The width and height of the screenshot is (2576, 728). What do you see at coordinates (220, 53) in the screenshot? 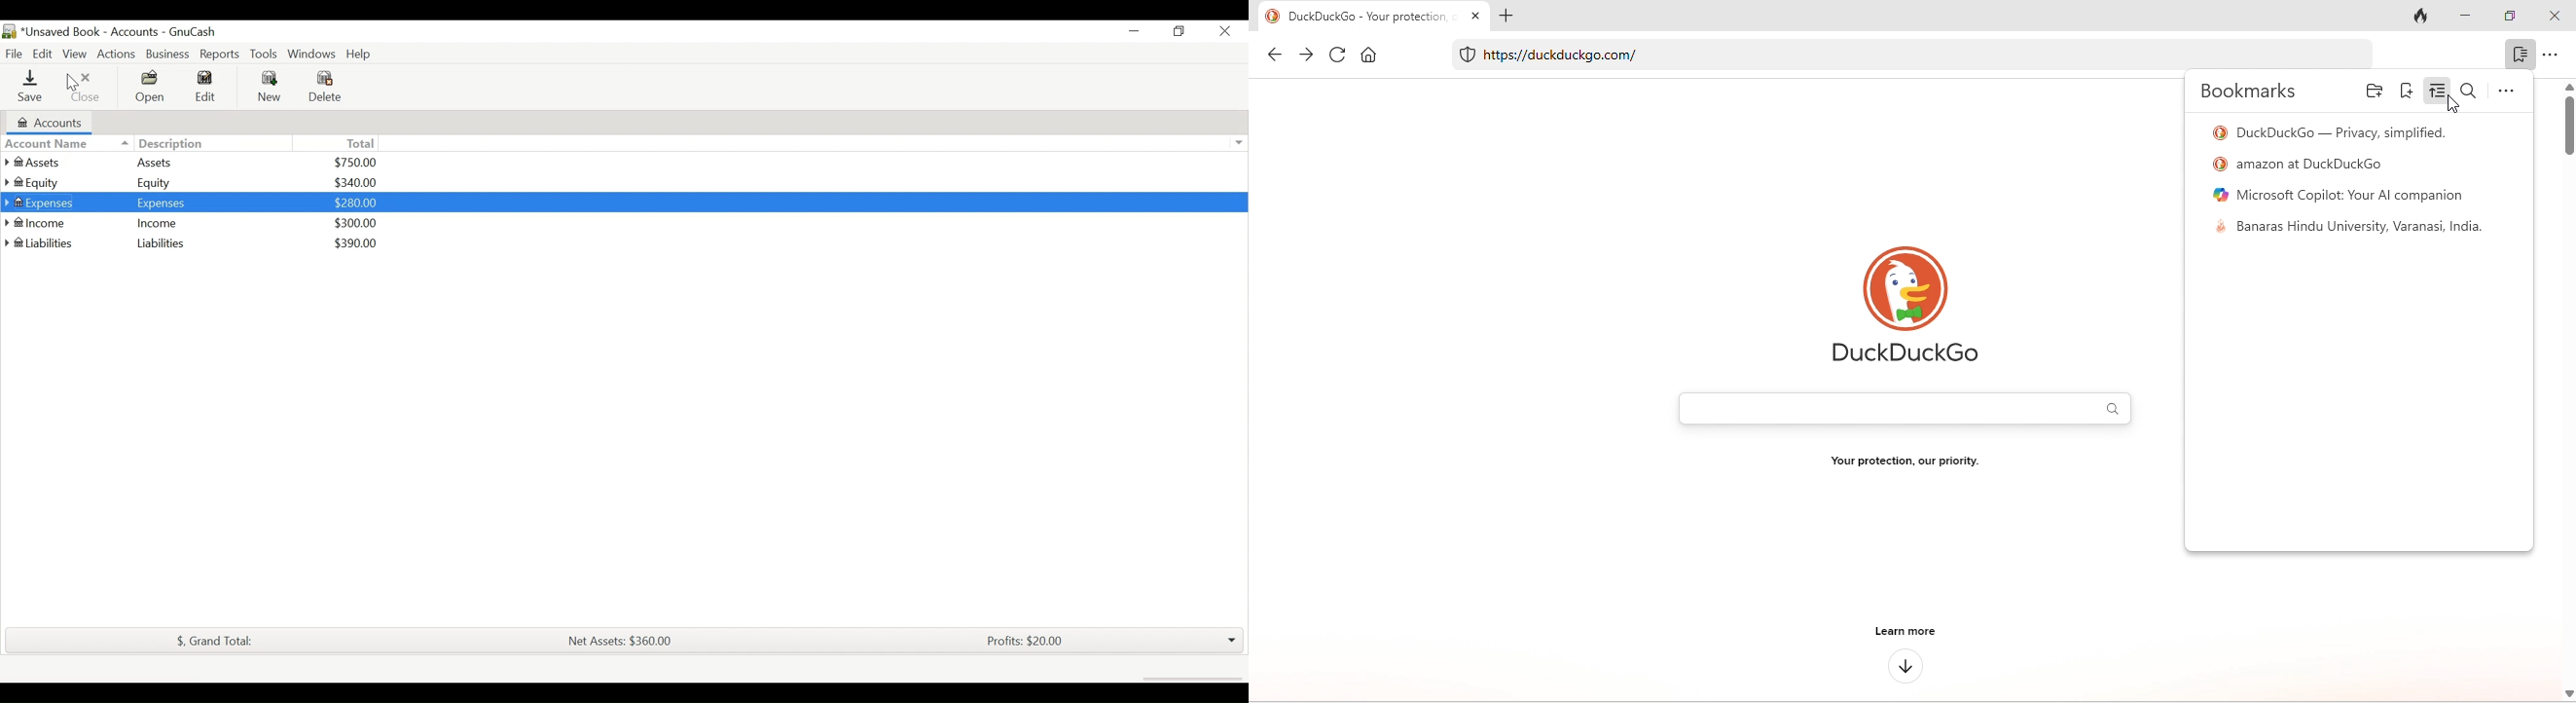
I see `Reports` at bounding box center [220, 53].